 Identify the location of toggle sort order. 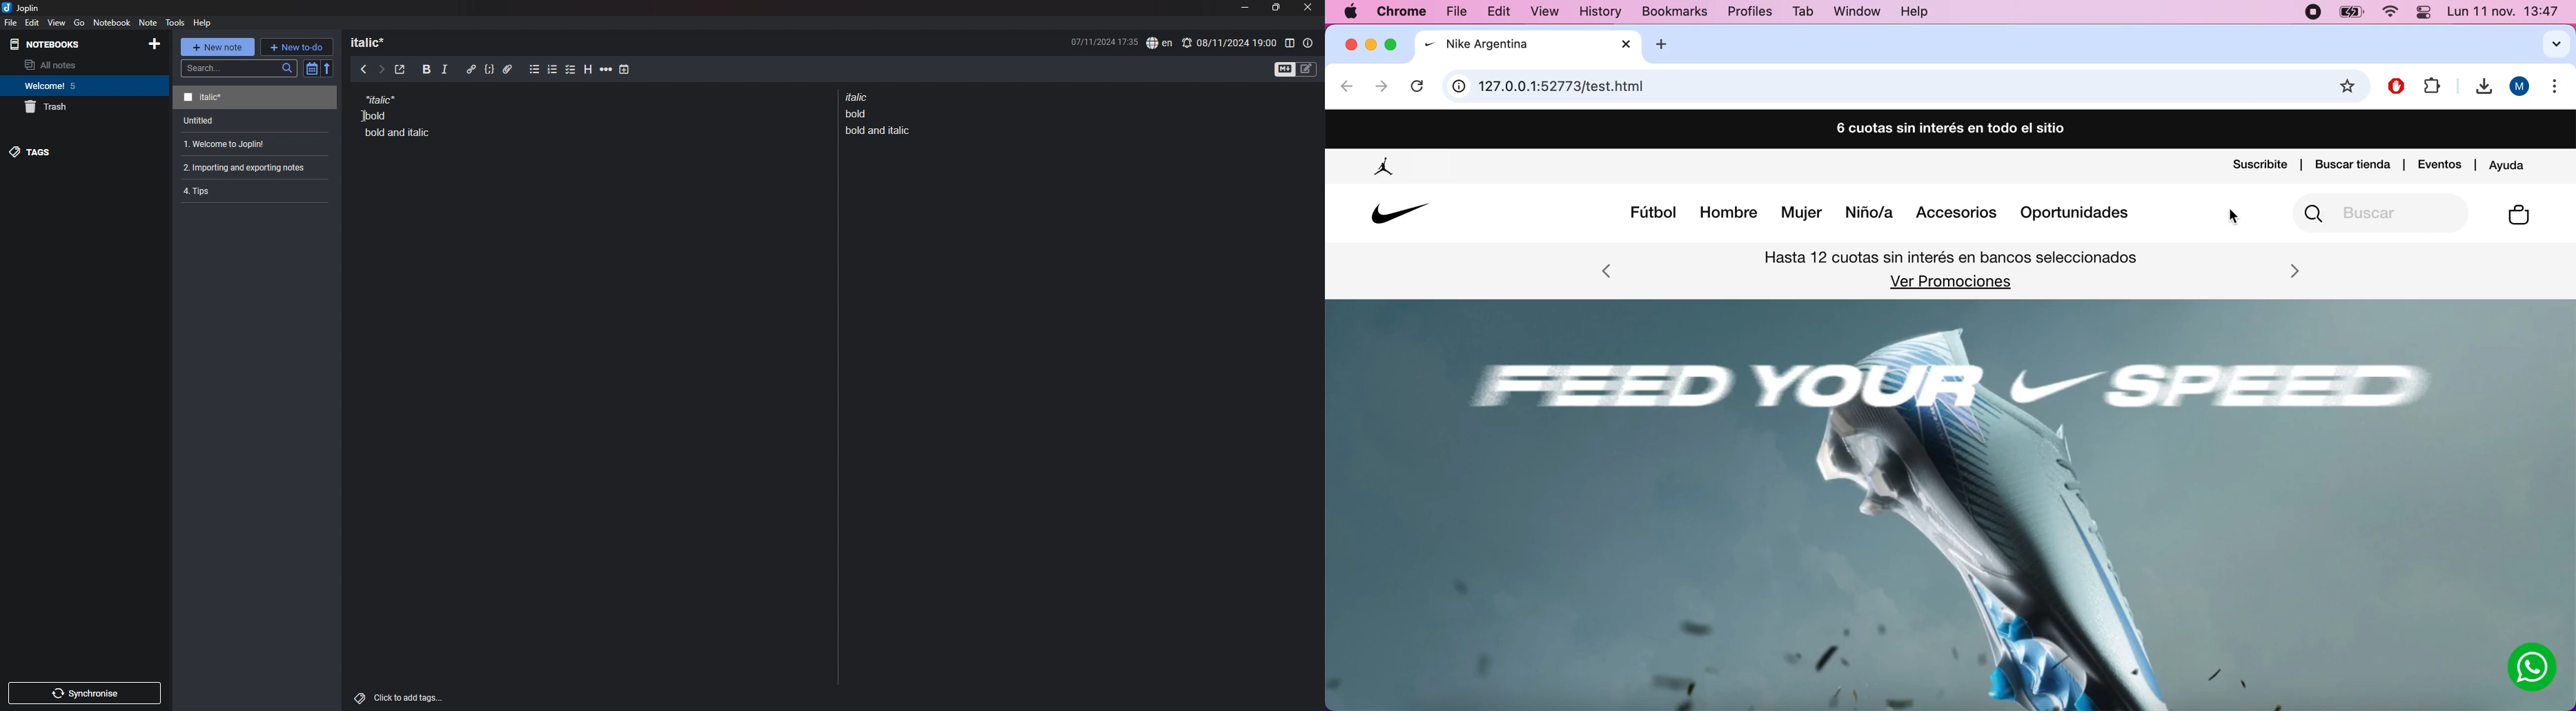
(311, 68).